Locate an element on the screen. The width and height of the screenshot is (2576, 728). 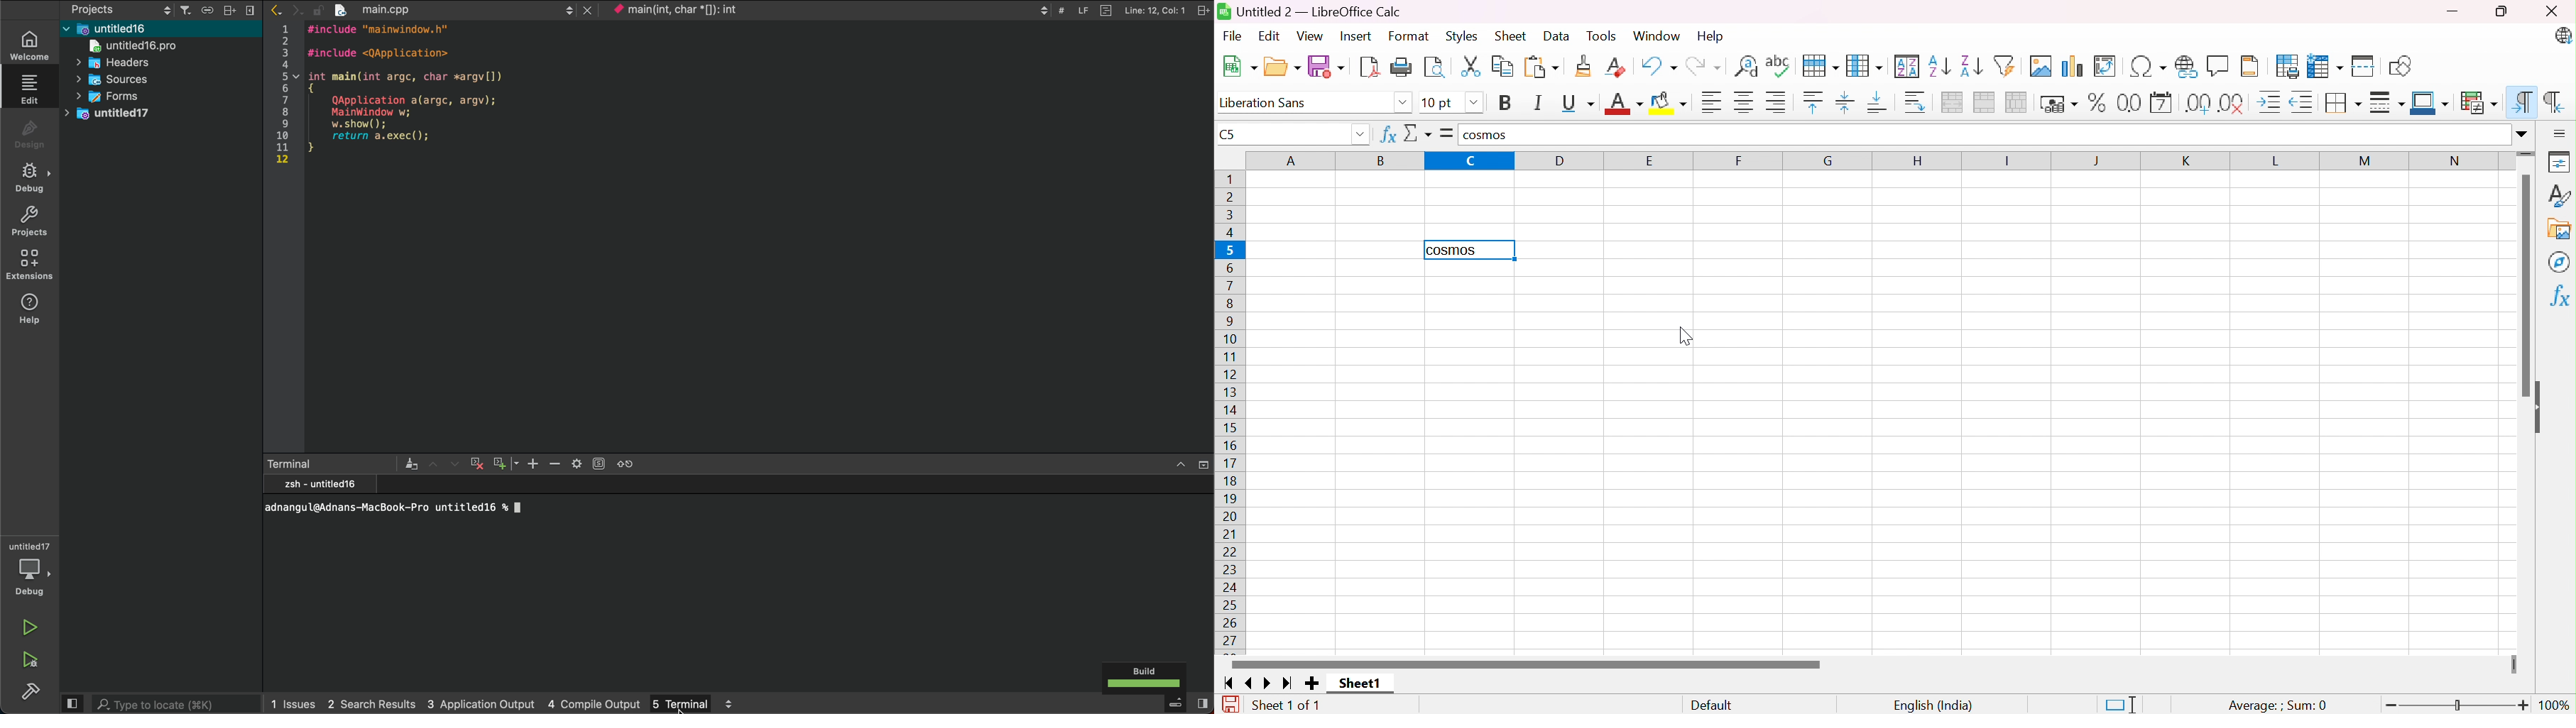
Restore Down is located at coordinates (2506, 11).